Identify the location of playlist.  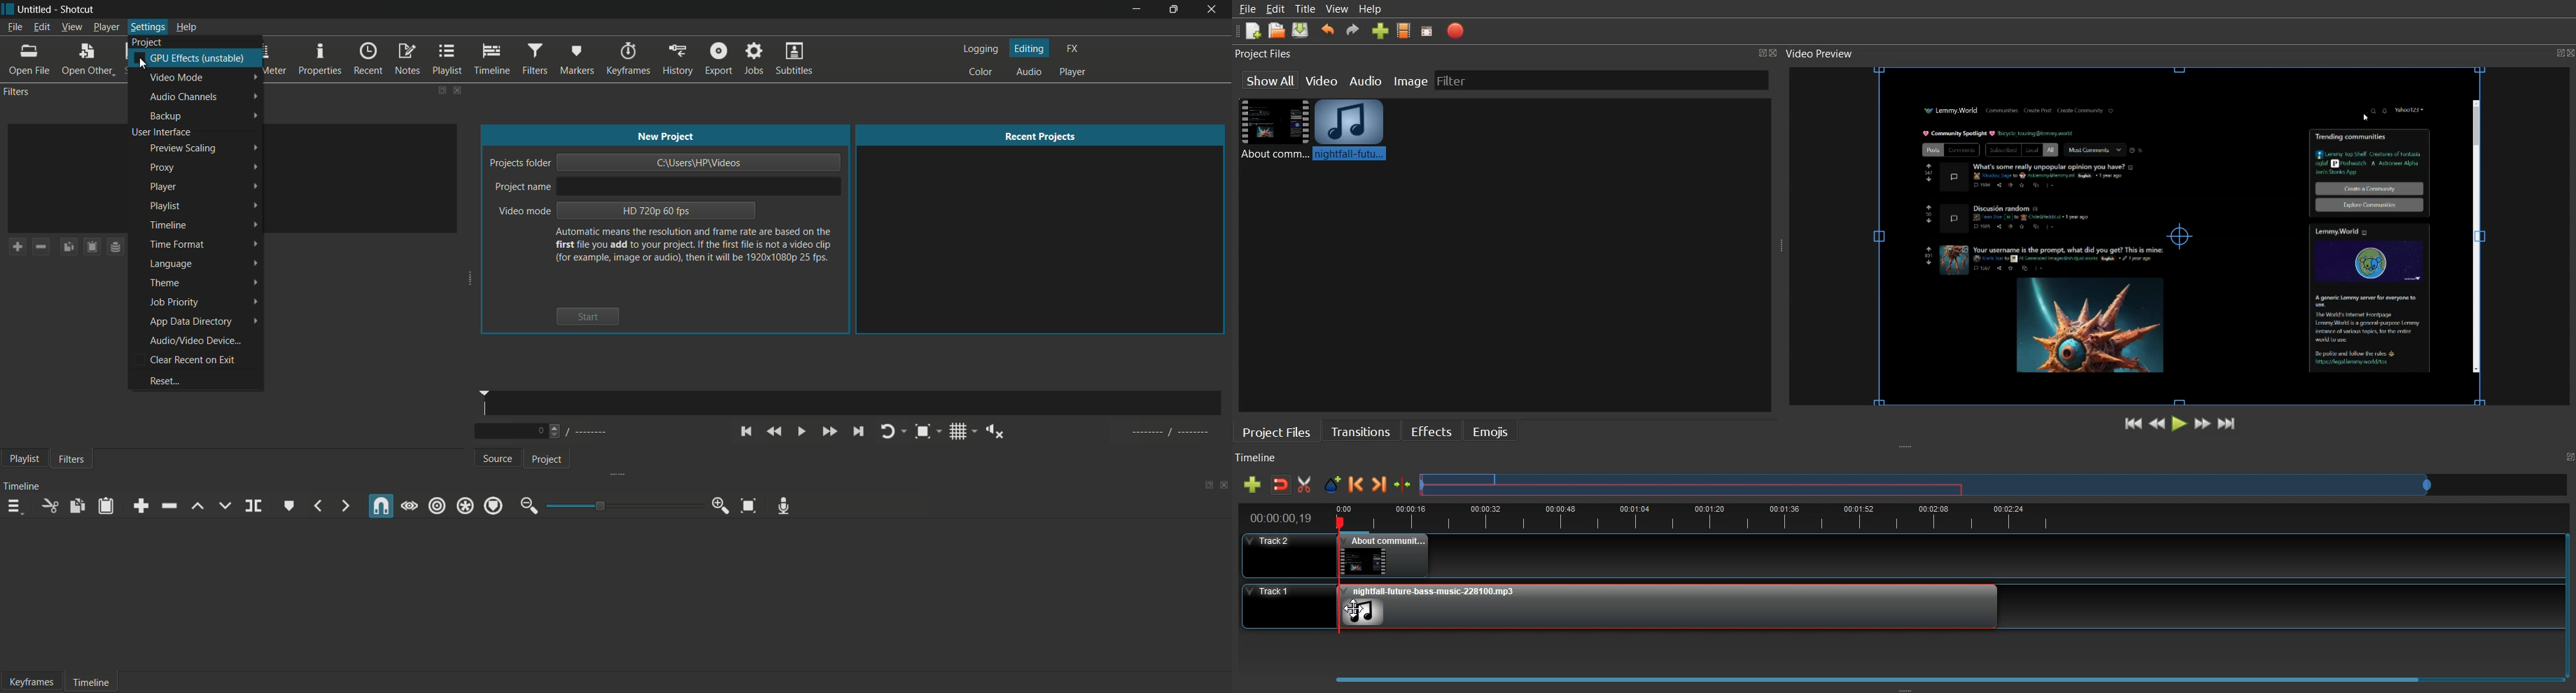
(22, 459).